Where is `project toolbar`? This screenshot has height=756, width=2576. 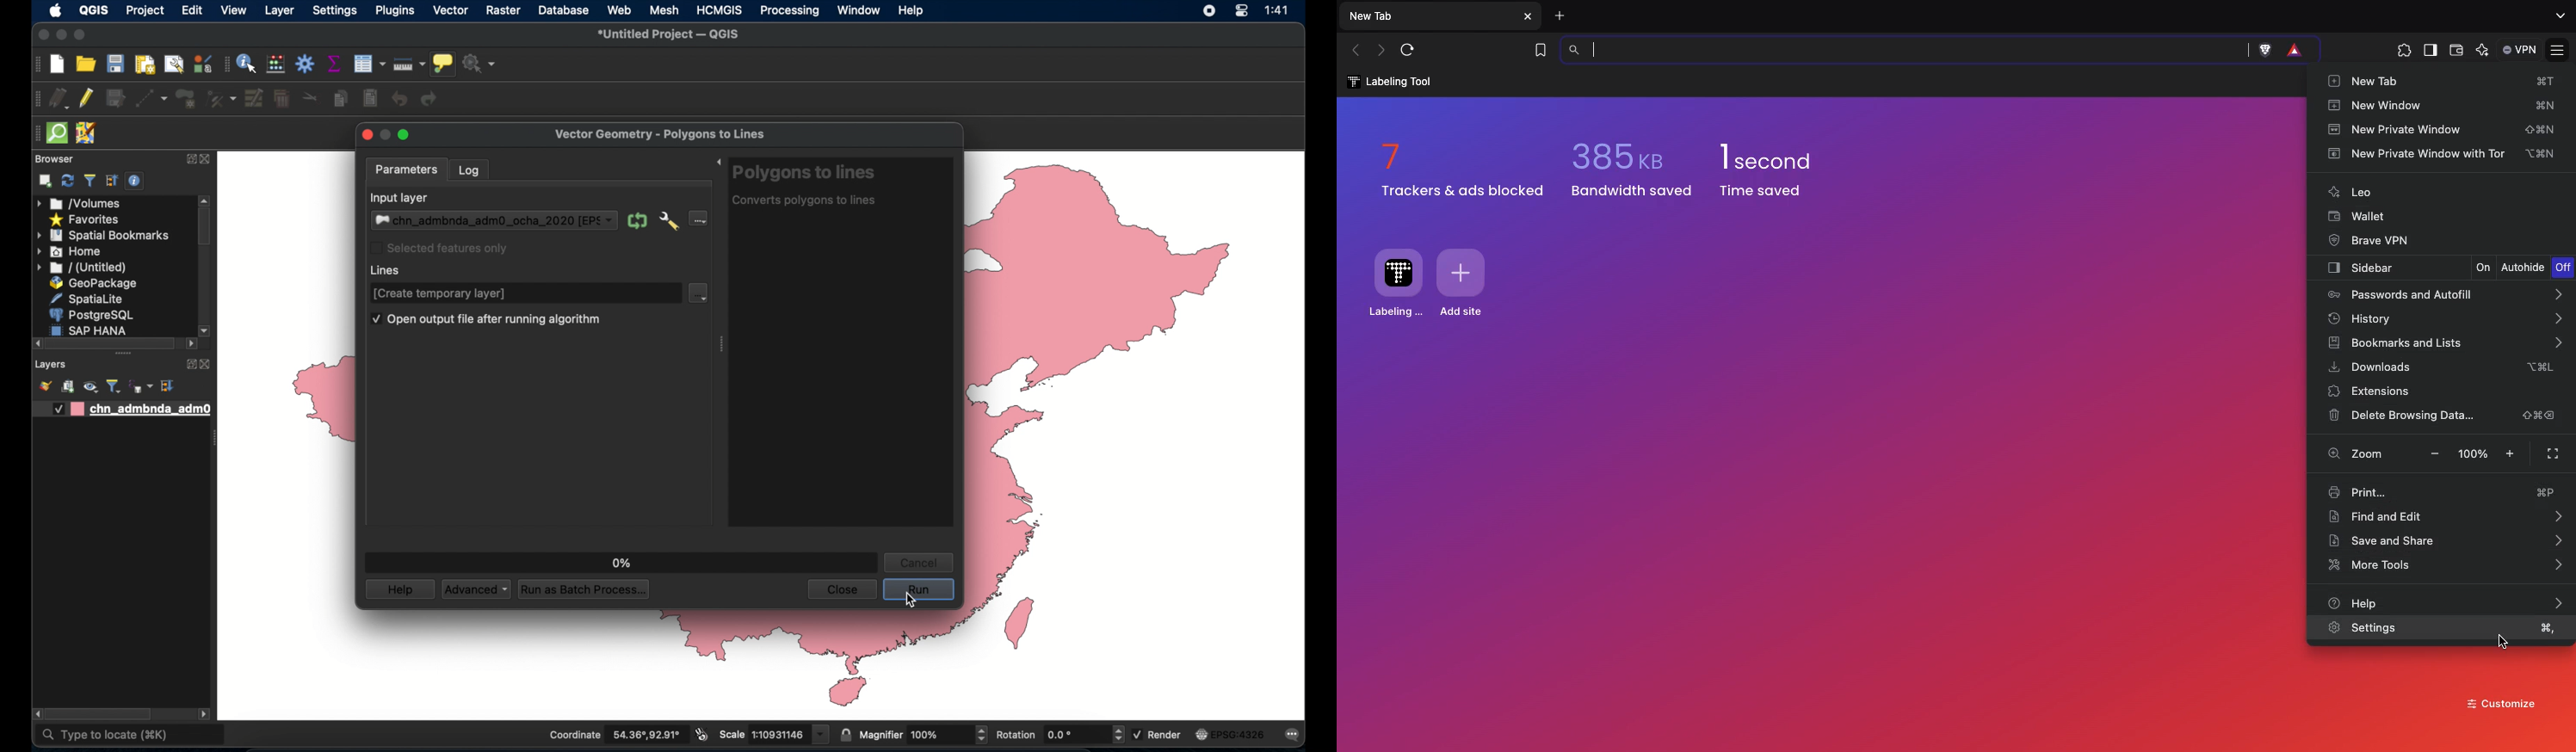
project toolbar is located at coordinates (38, 64).